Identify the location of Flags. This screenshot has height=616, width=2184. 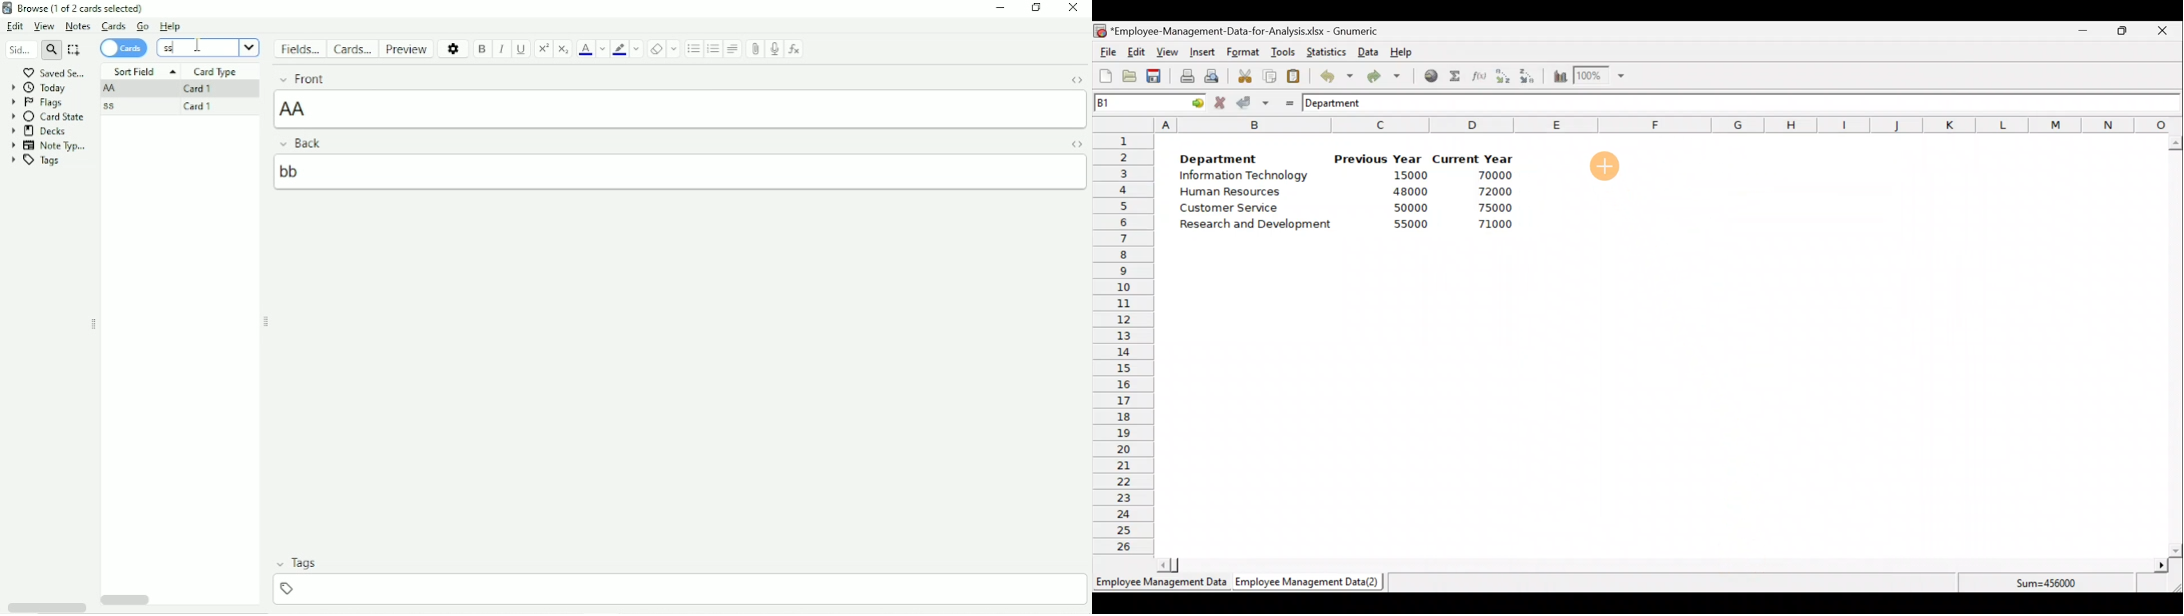
(37, 102).